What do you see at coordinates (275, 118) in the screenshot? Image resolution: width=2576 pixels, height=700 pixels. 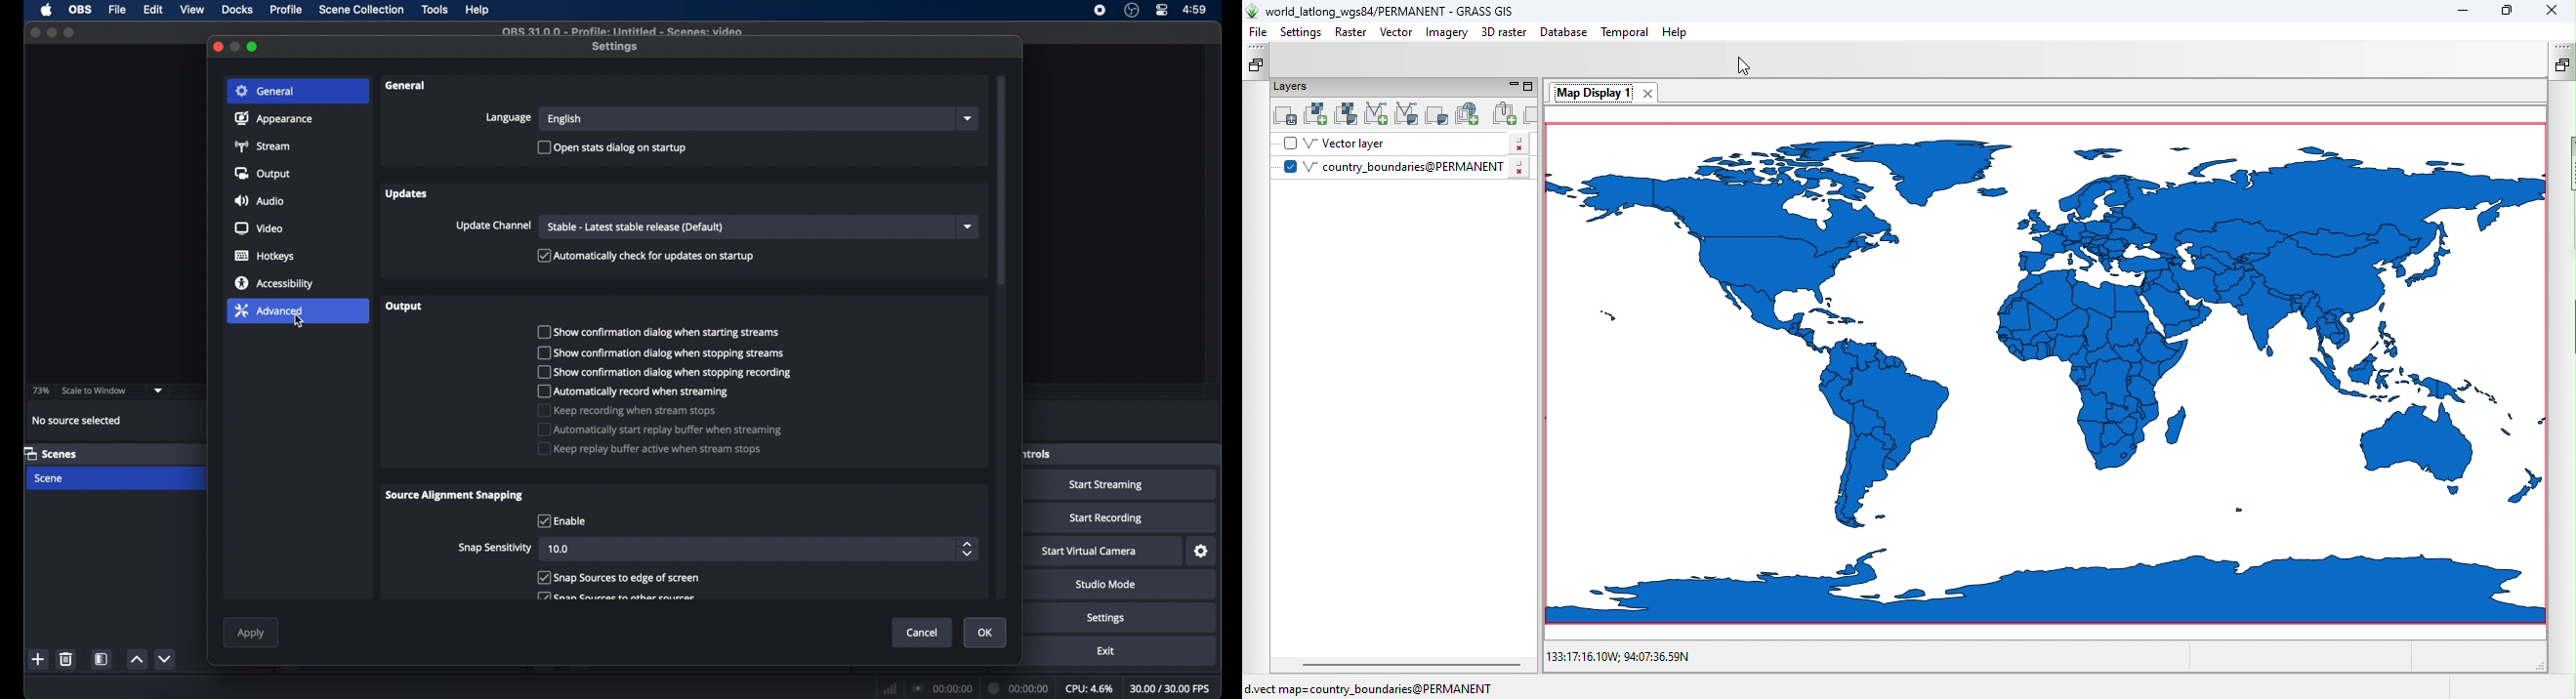 I see `appearance` at bounding box center [275, 118].